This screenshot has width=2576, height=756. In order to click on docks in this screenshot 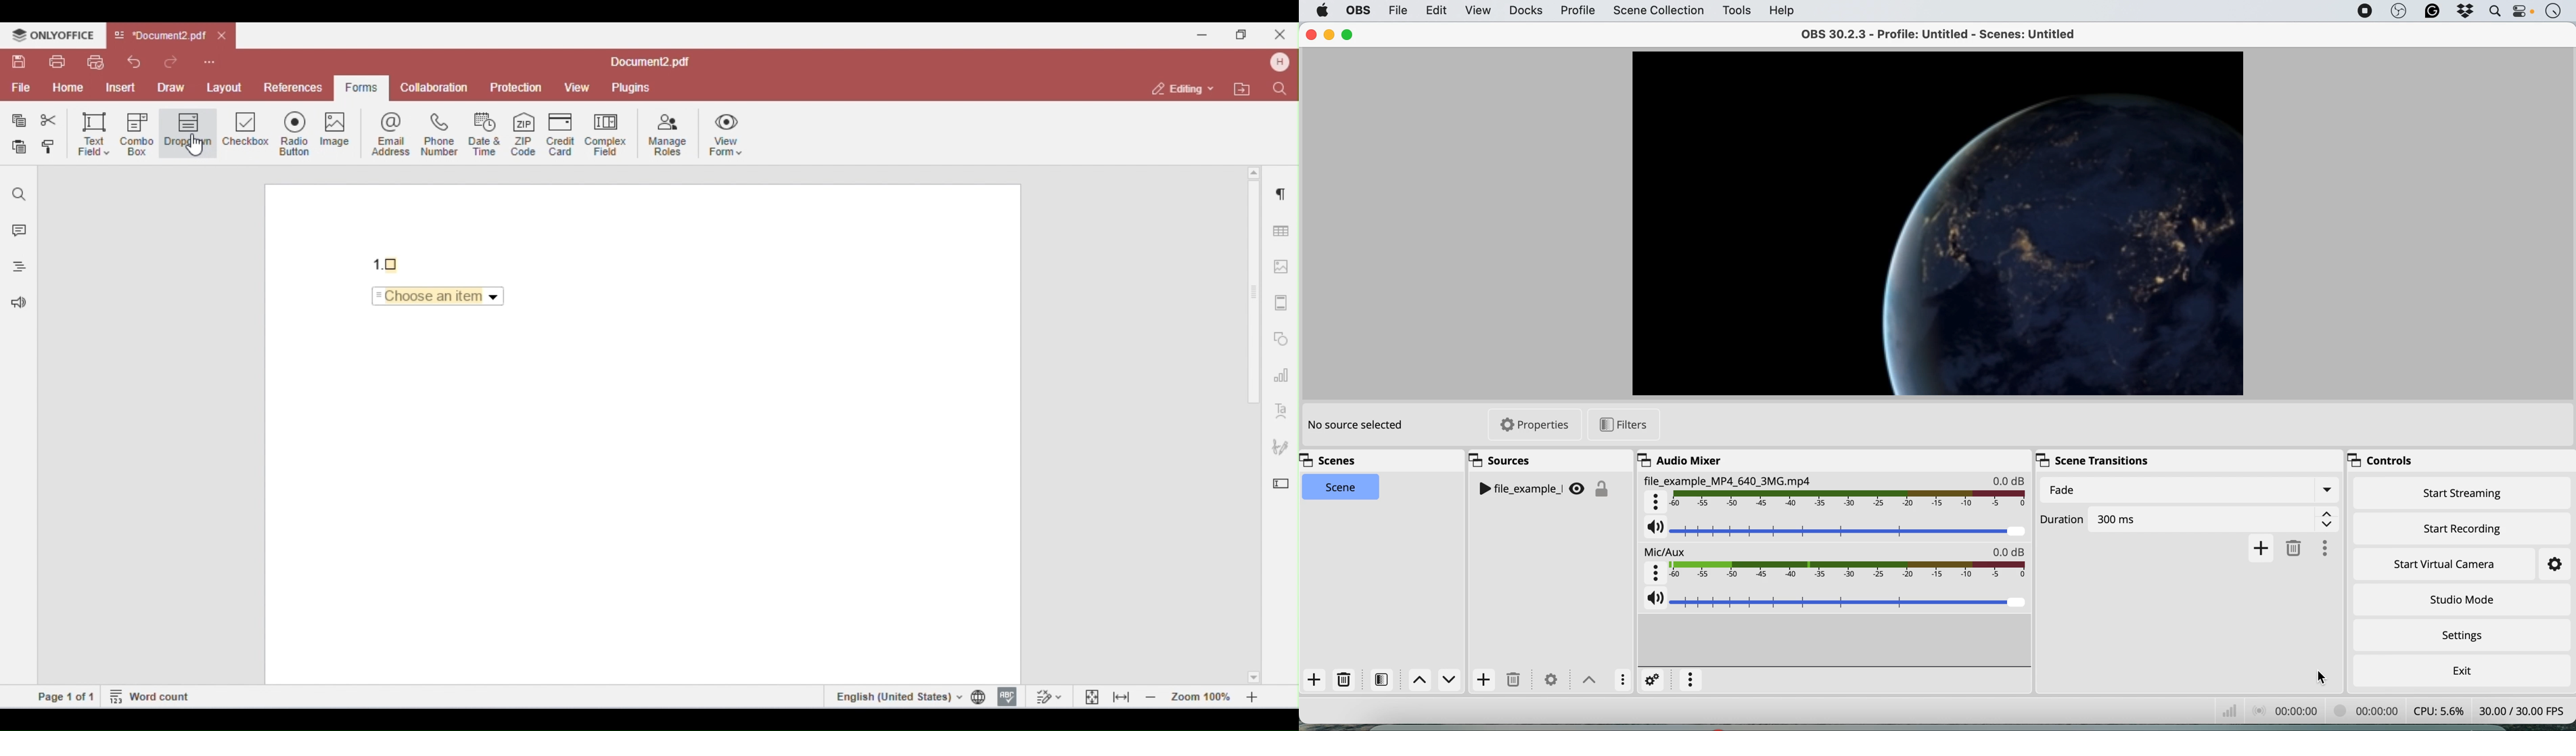, I will do `click(1526, 11)`.